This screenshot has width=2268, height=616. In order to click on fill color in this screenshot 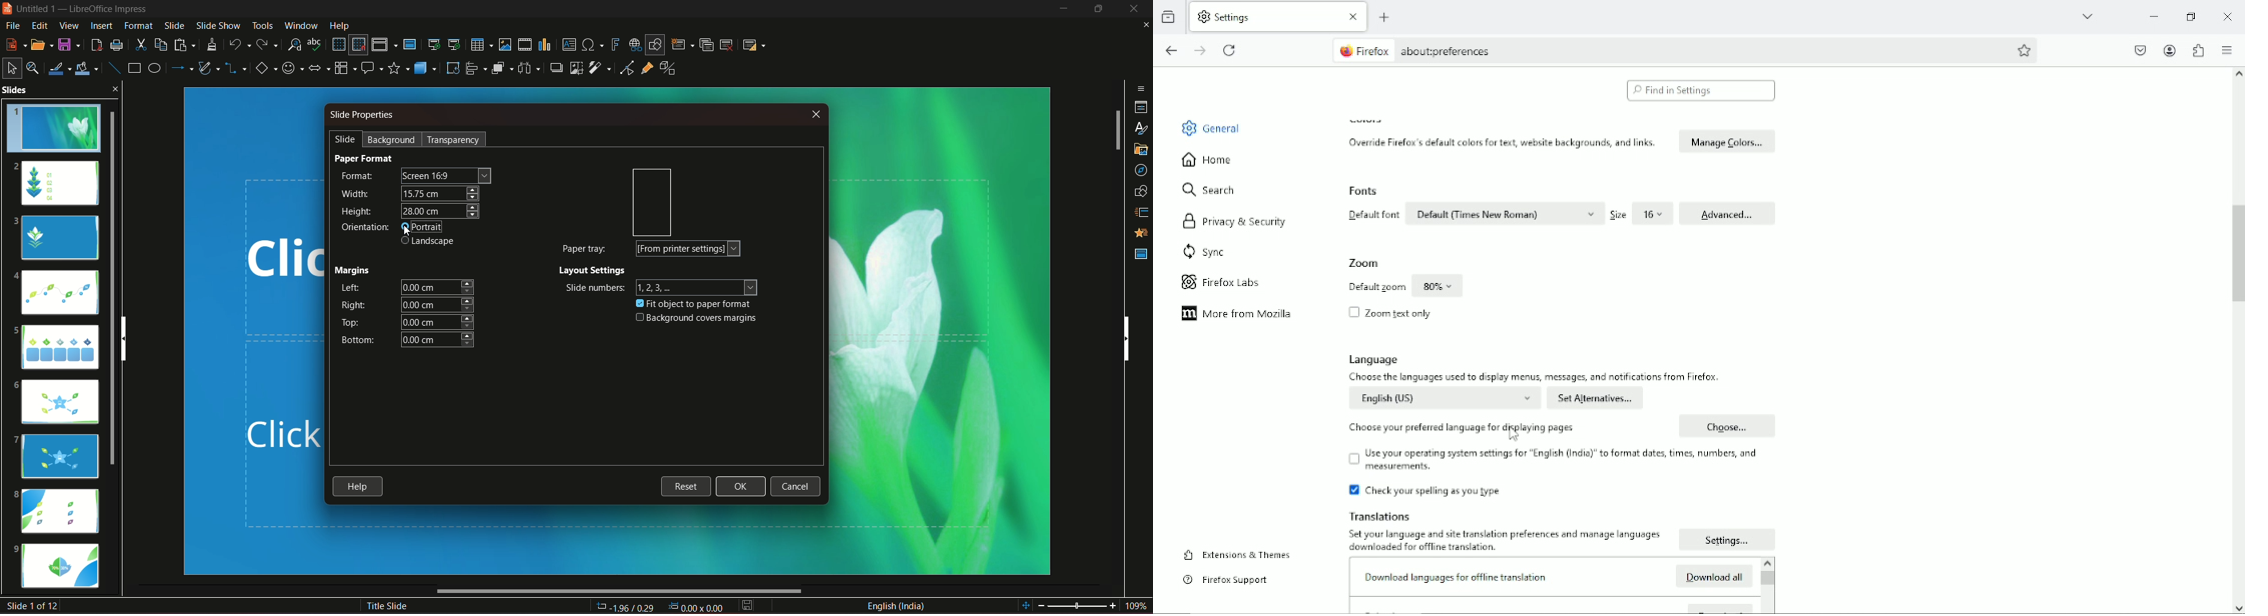, I will do `click(89, 67)`.